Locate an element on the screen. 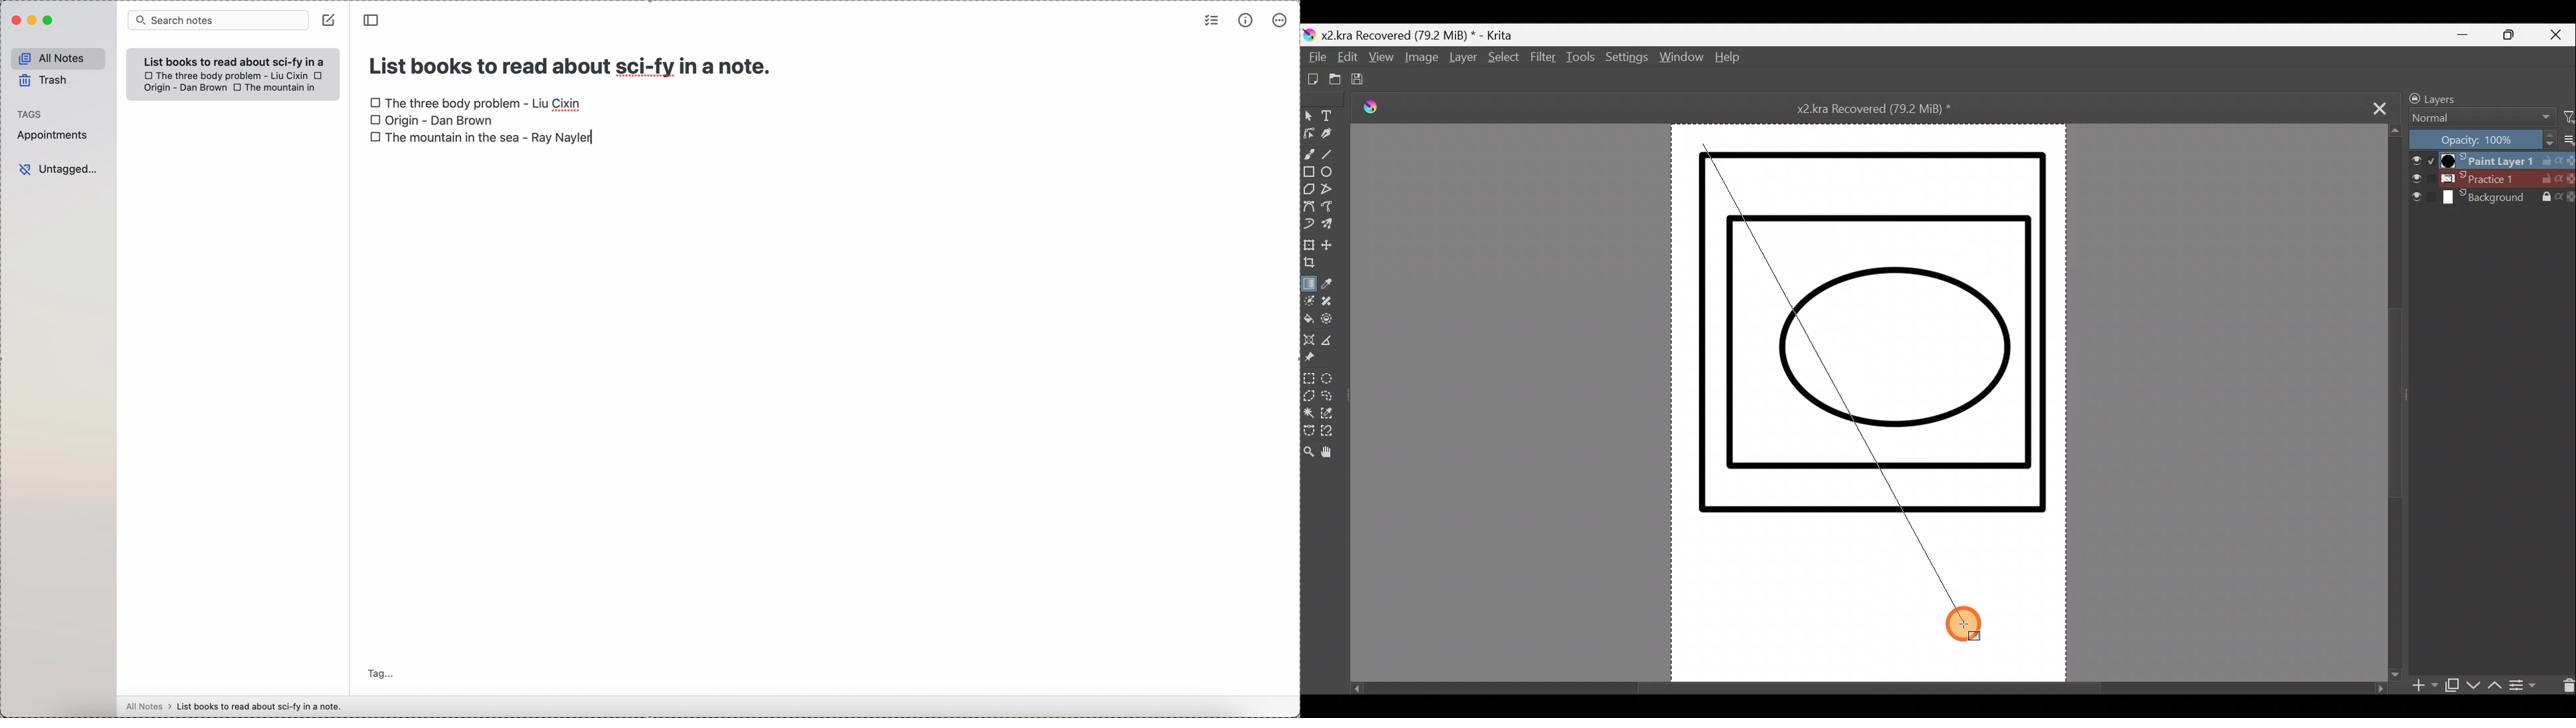  search bar is located at coordinates (217, 21).